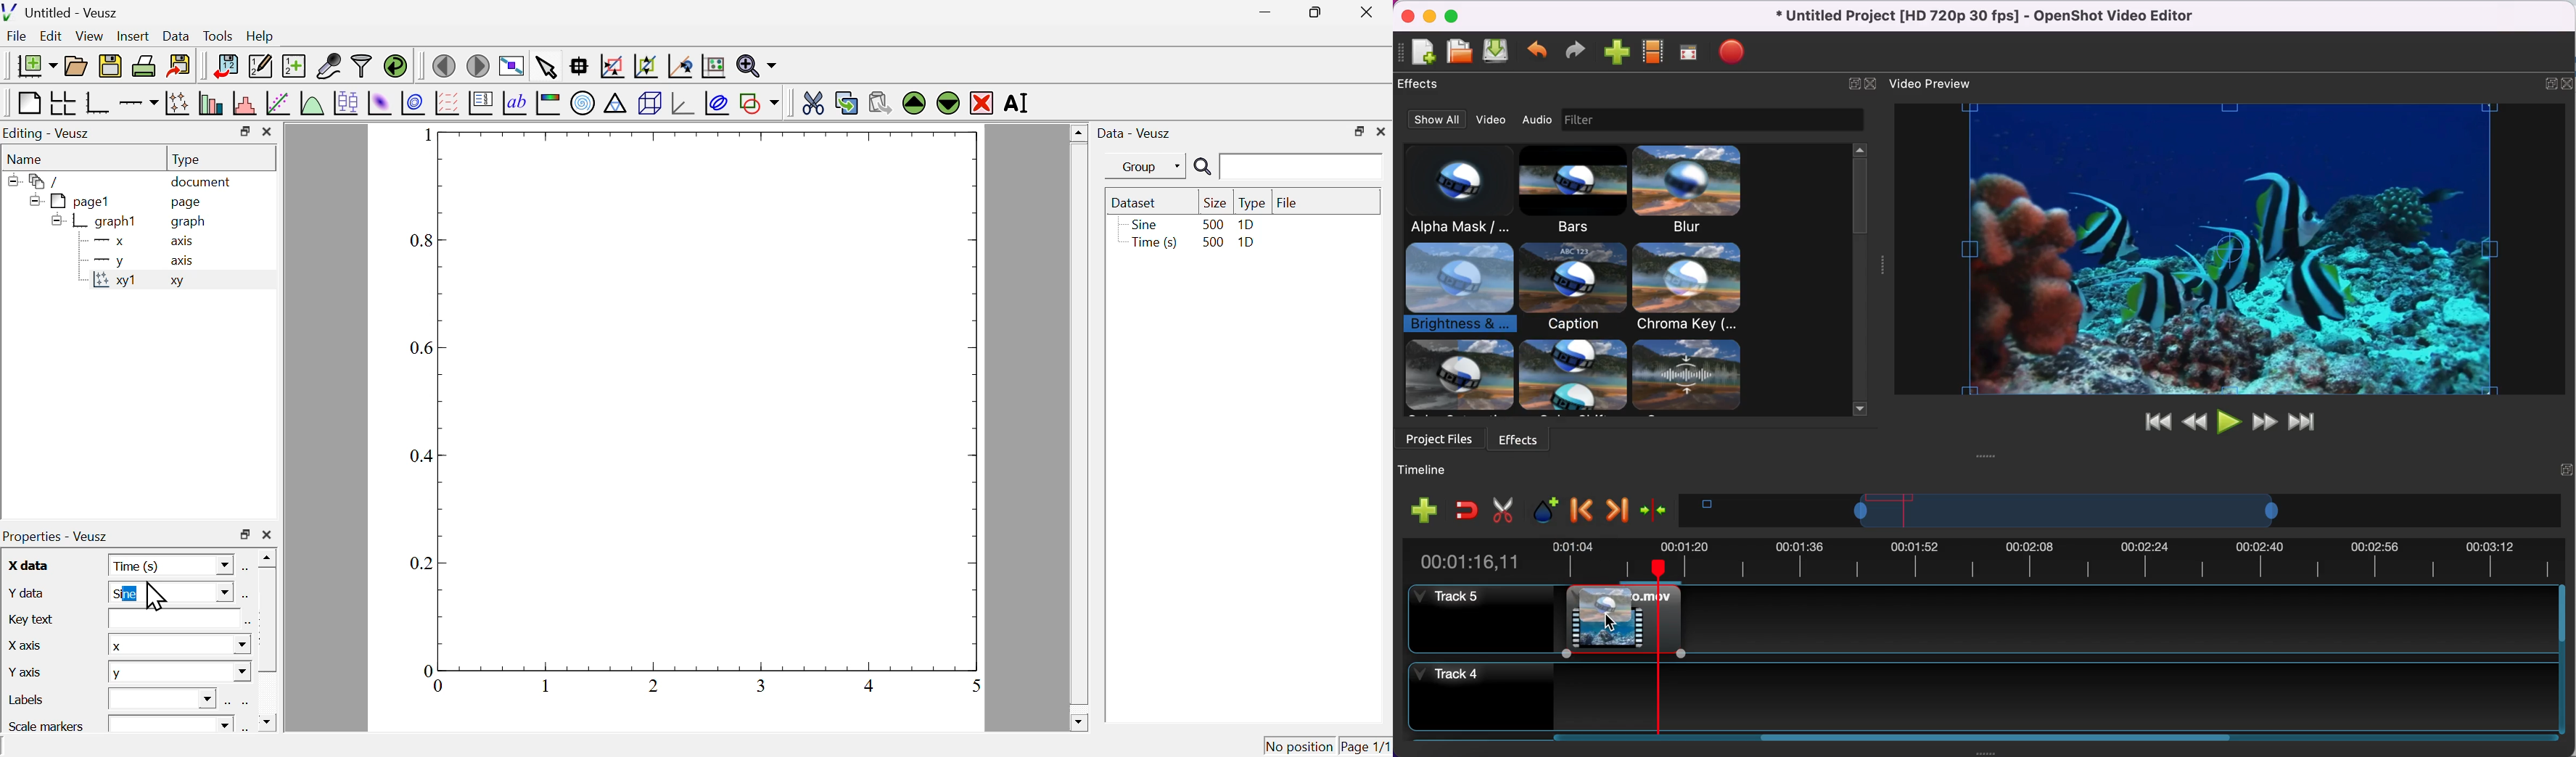  What do you see at coordinates (1871, 82) in the screenshot?
I see `close` at bounding box center [1871, 82].